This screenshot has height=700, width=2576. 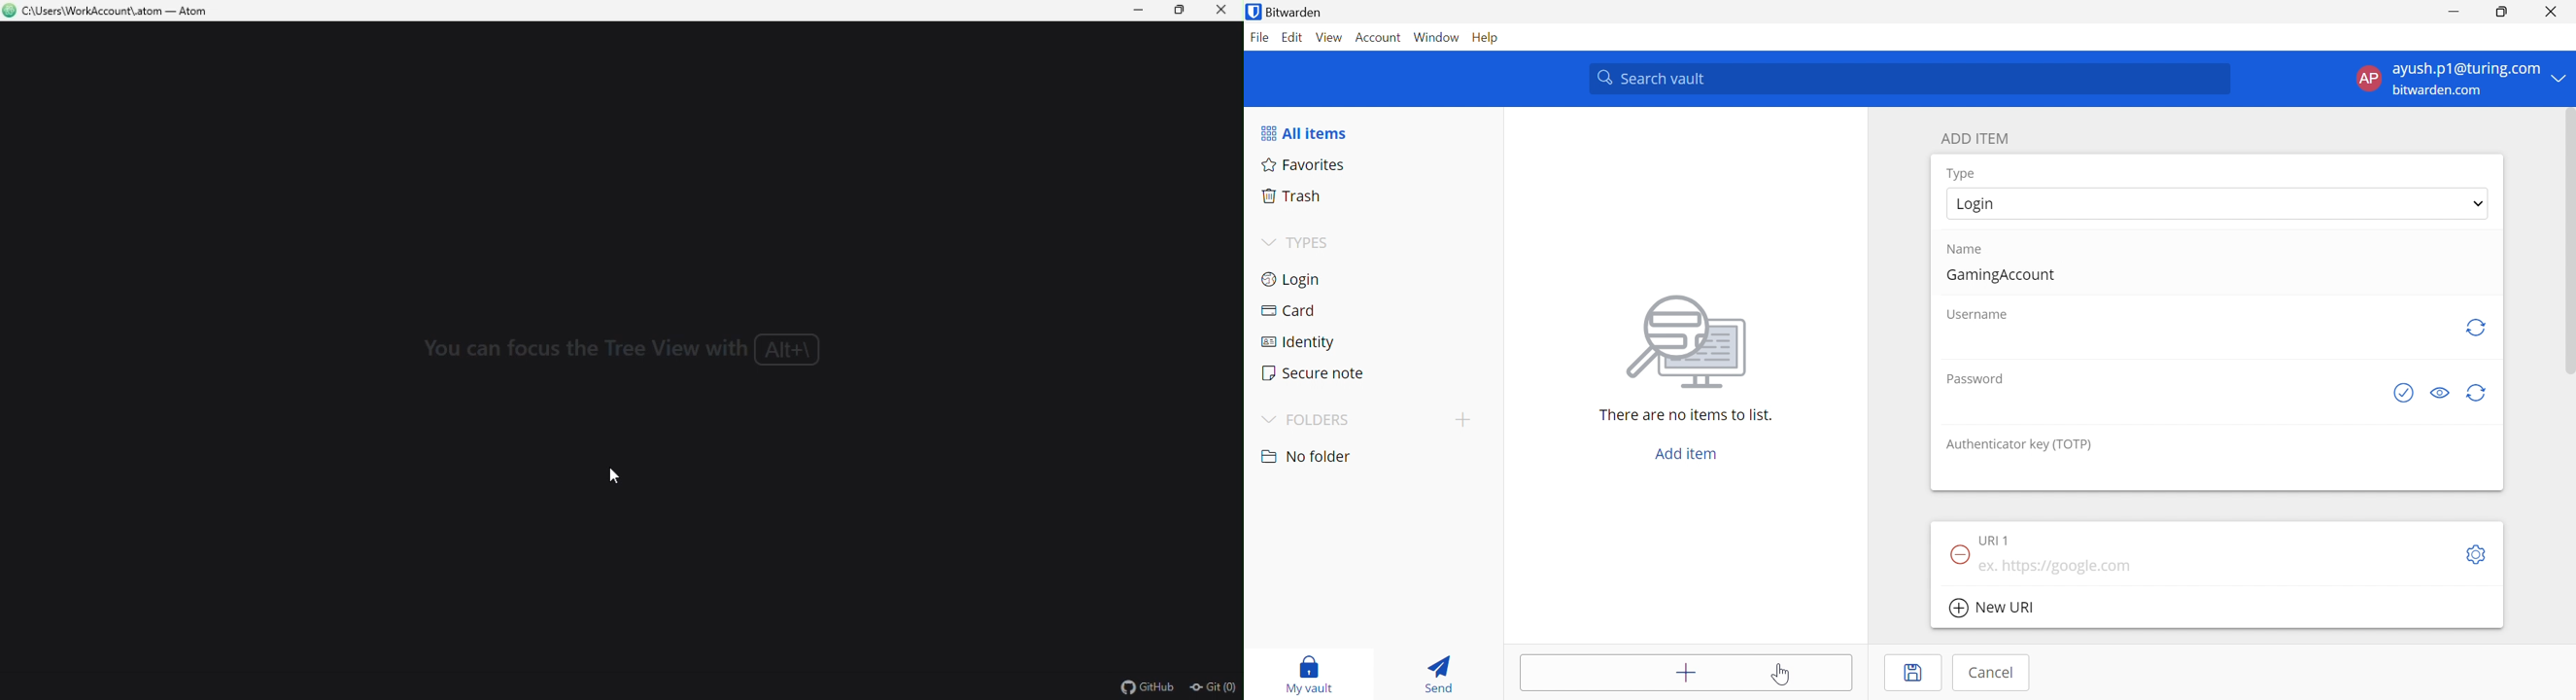 What do you see at coordinates (1292, 280) in the screenshot?
I see `Login` at bounding box center [1292, 280].